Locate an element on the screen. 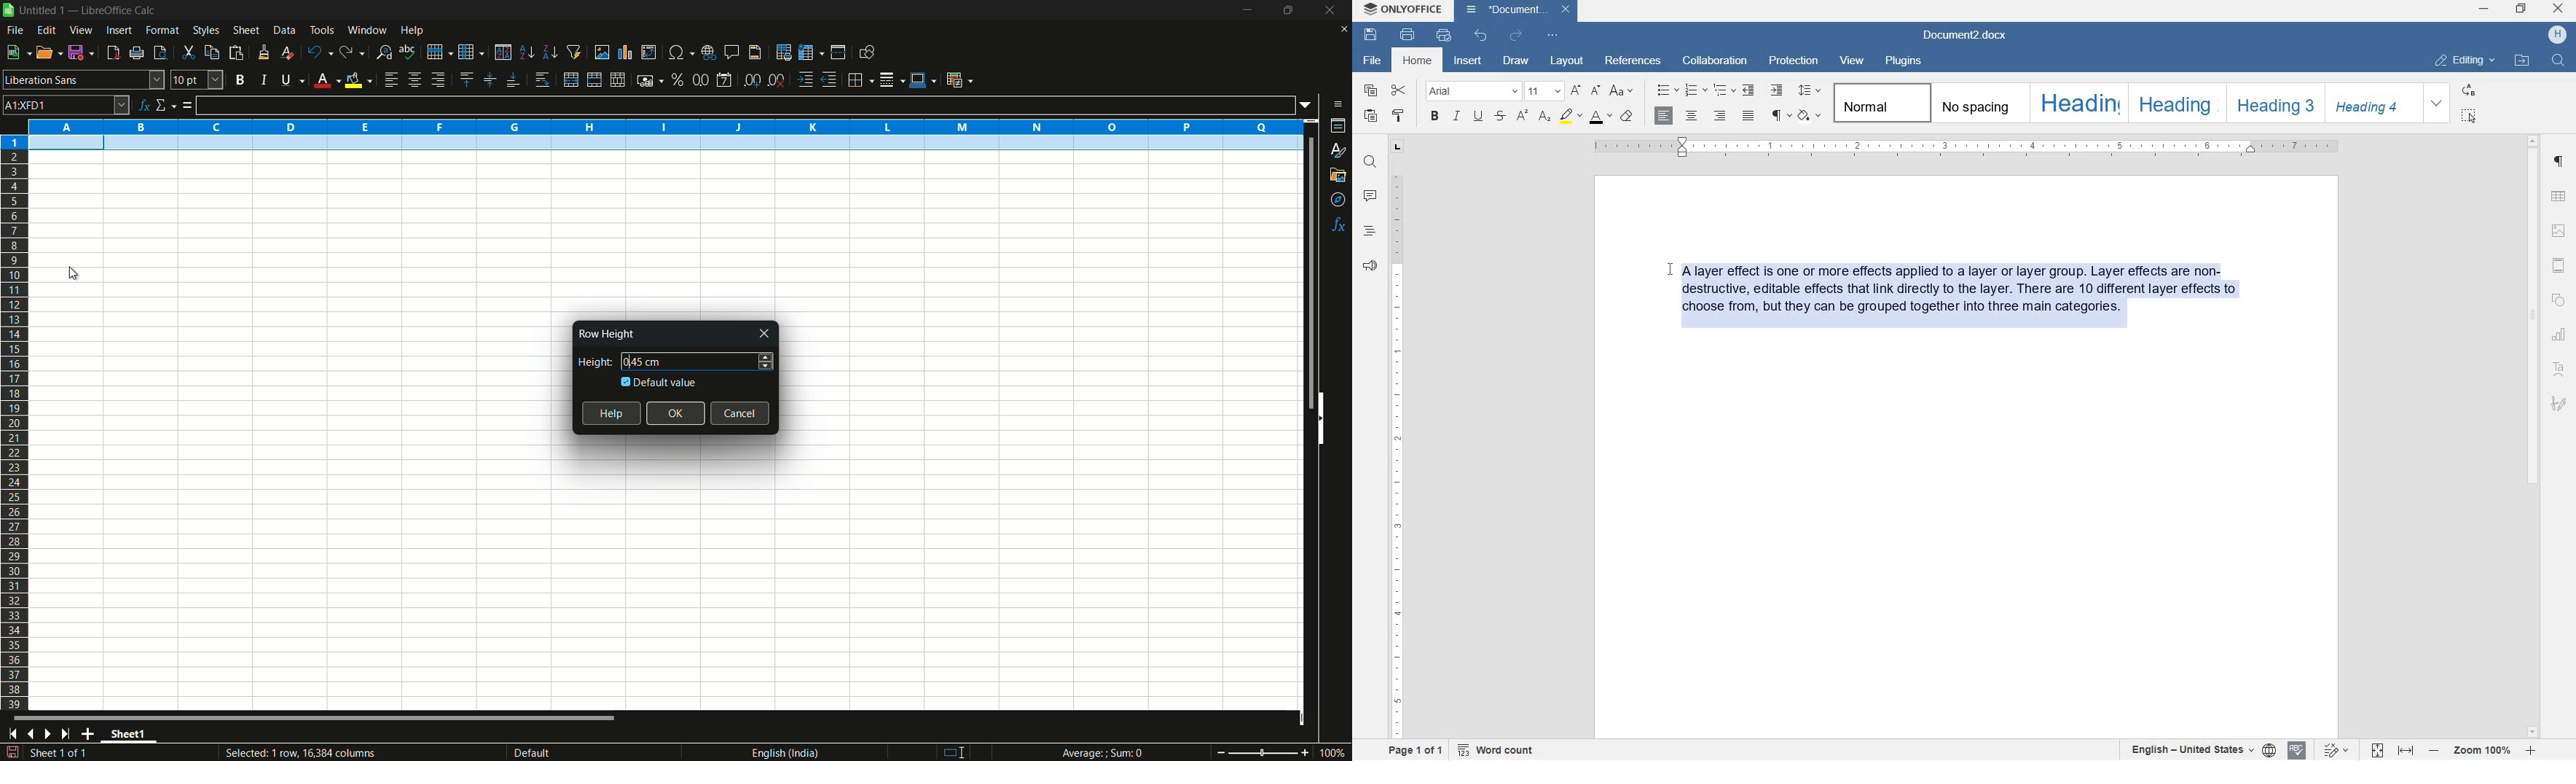 This screenshot has height=784, width=2576. decrease indent is located at coordinates (1751, 90).